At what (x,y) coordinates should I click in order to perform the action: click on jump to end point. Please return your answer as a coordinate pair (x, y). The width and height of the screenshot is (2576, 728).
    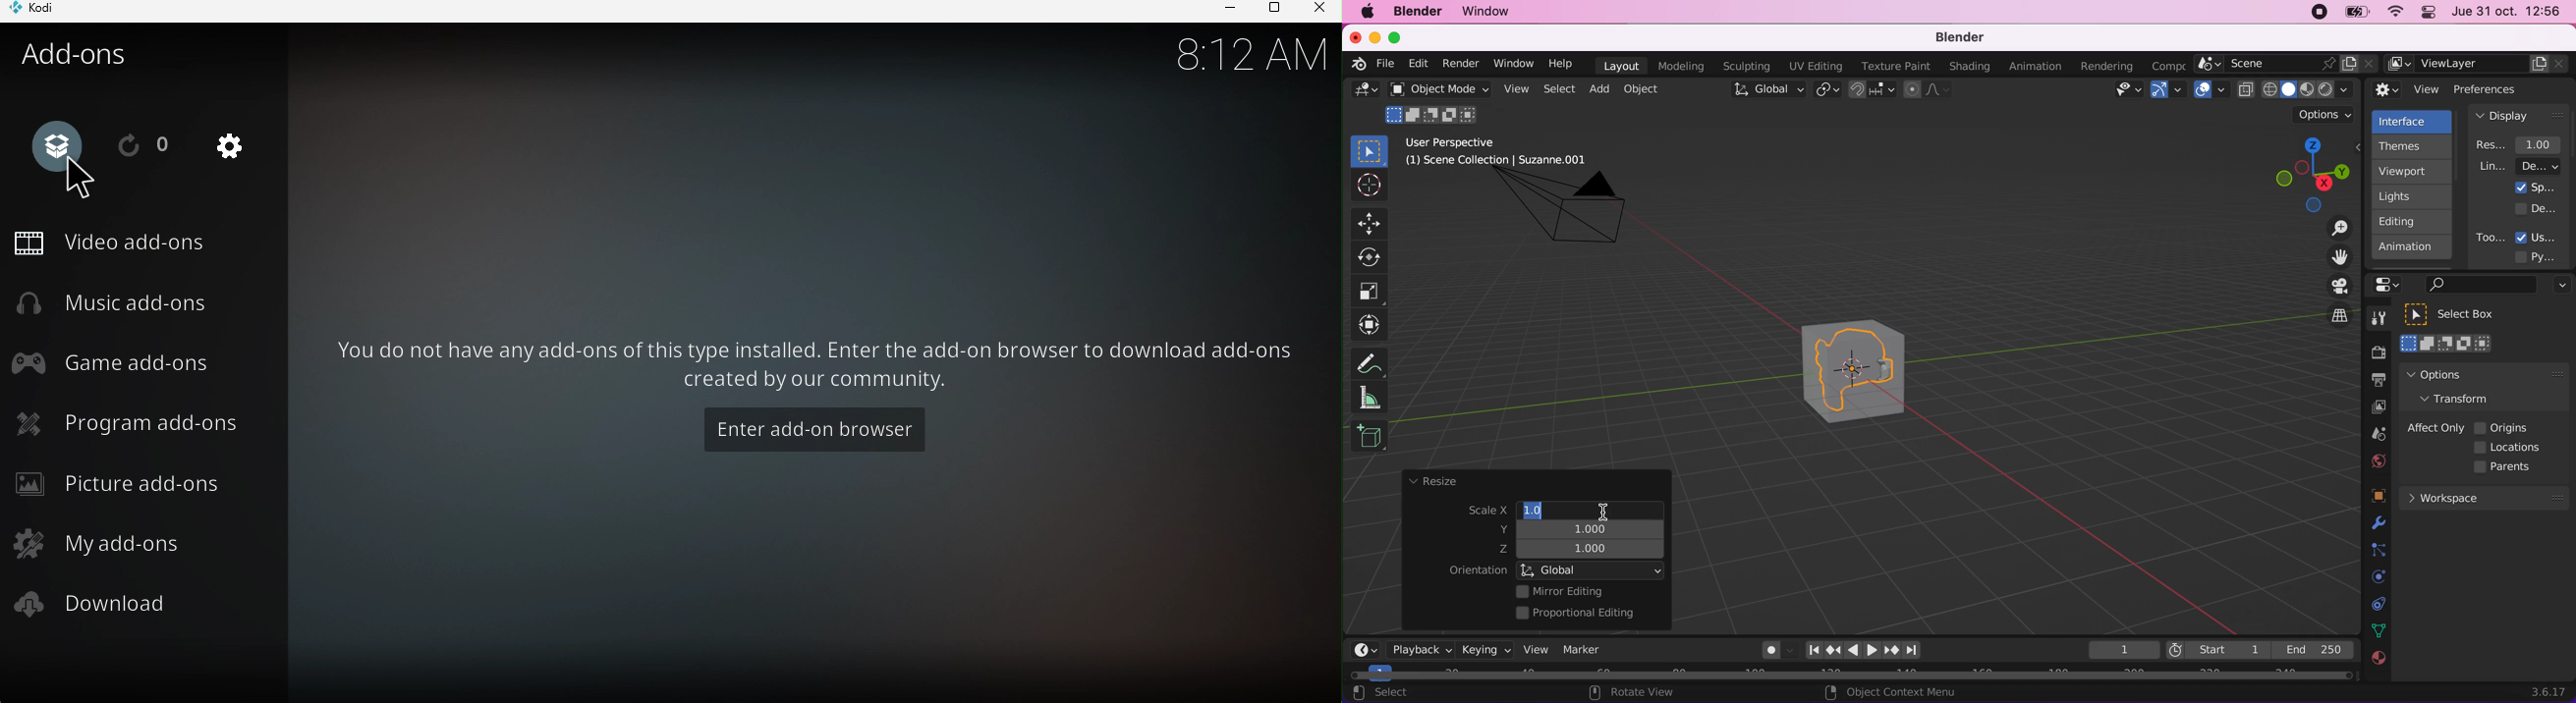
    Looking at the image, I should click on (1811, 650).